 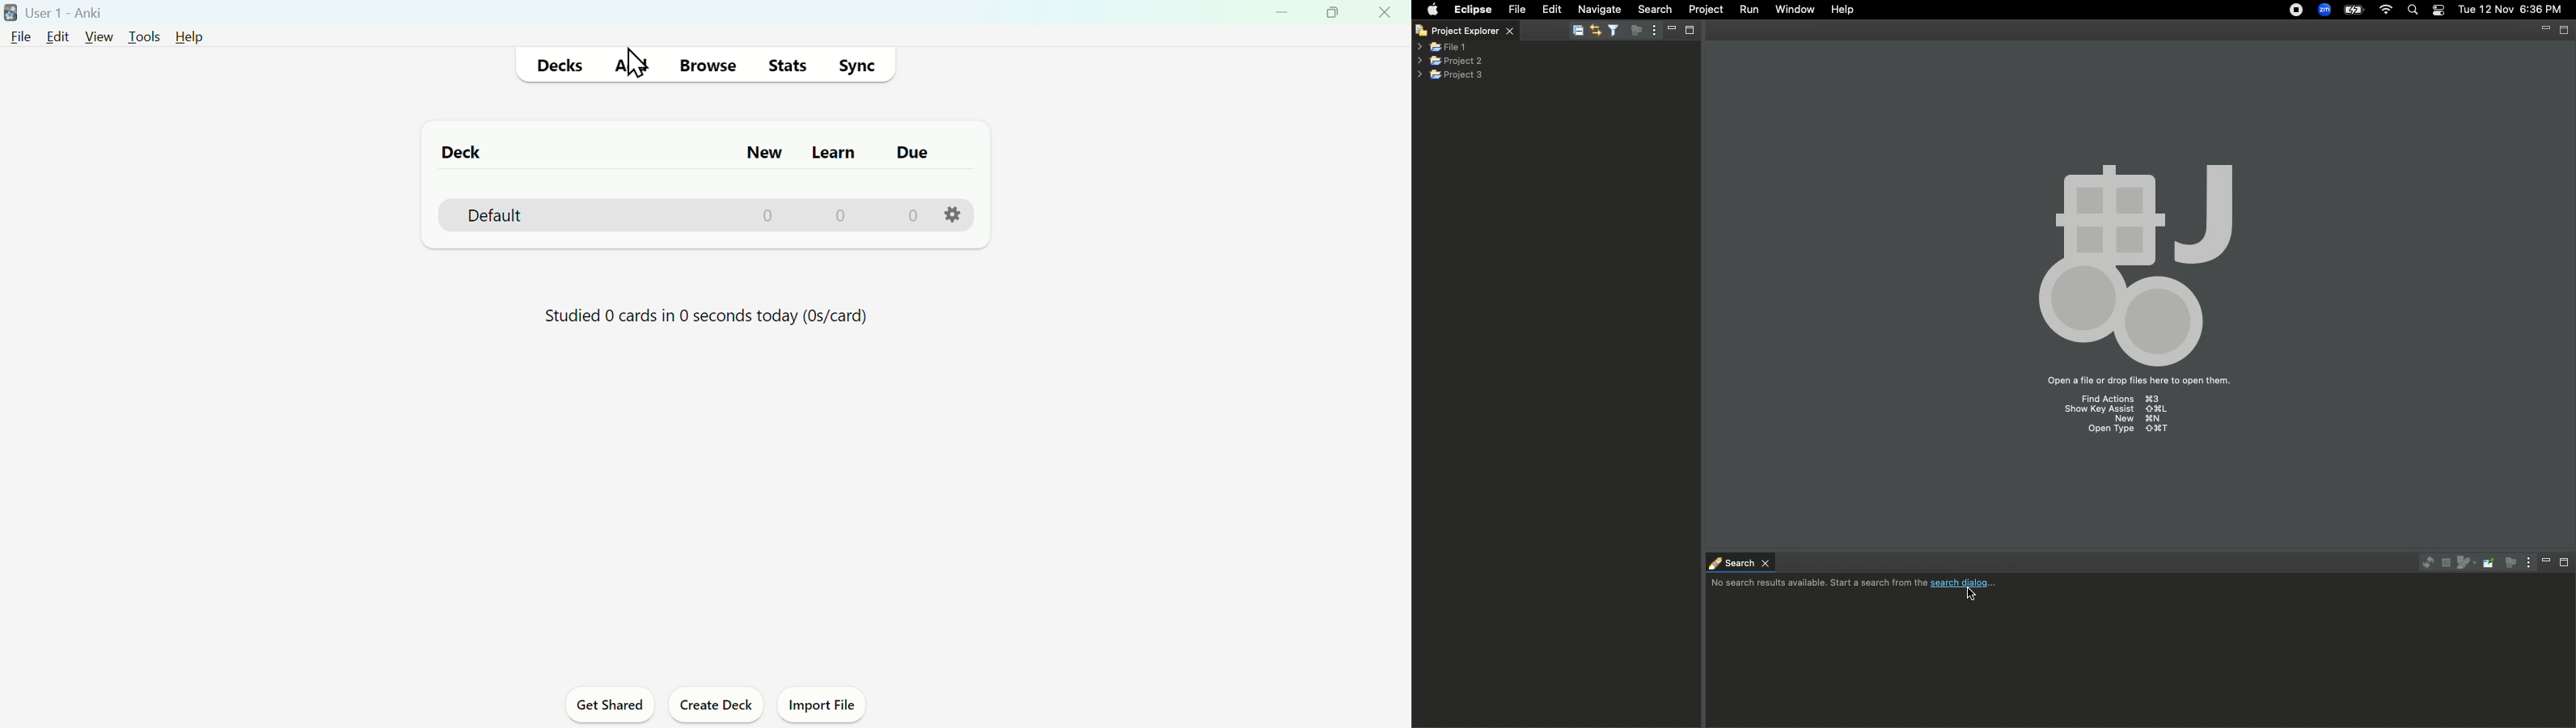 What do you see at coordinates (1516, 10) in the screenshot?
I see `File` at bounding box center [1516, 10].